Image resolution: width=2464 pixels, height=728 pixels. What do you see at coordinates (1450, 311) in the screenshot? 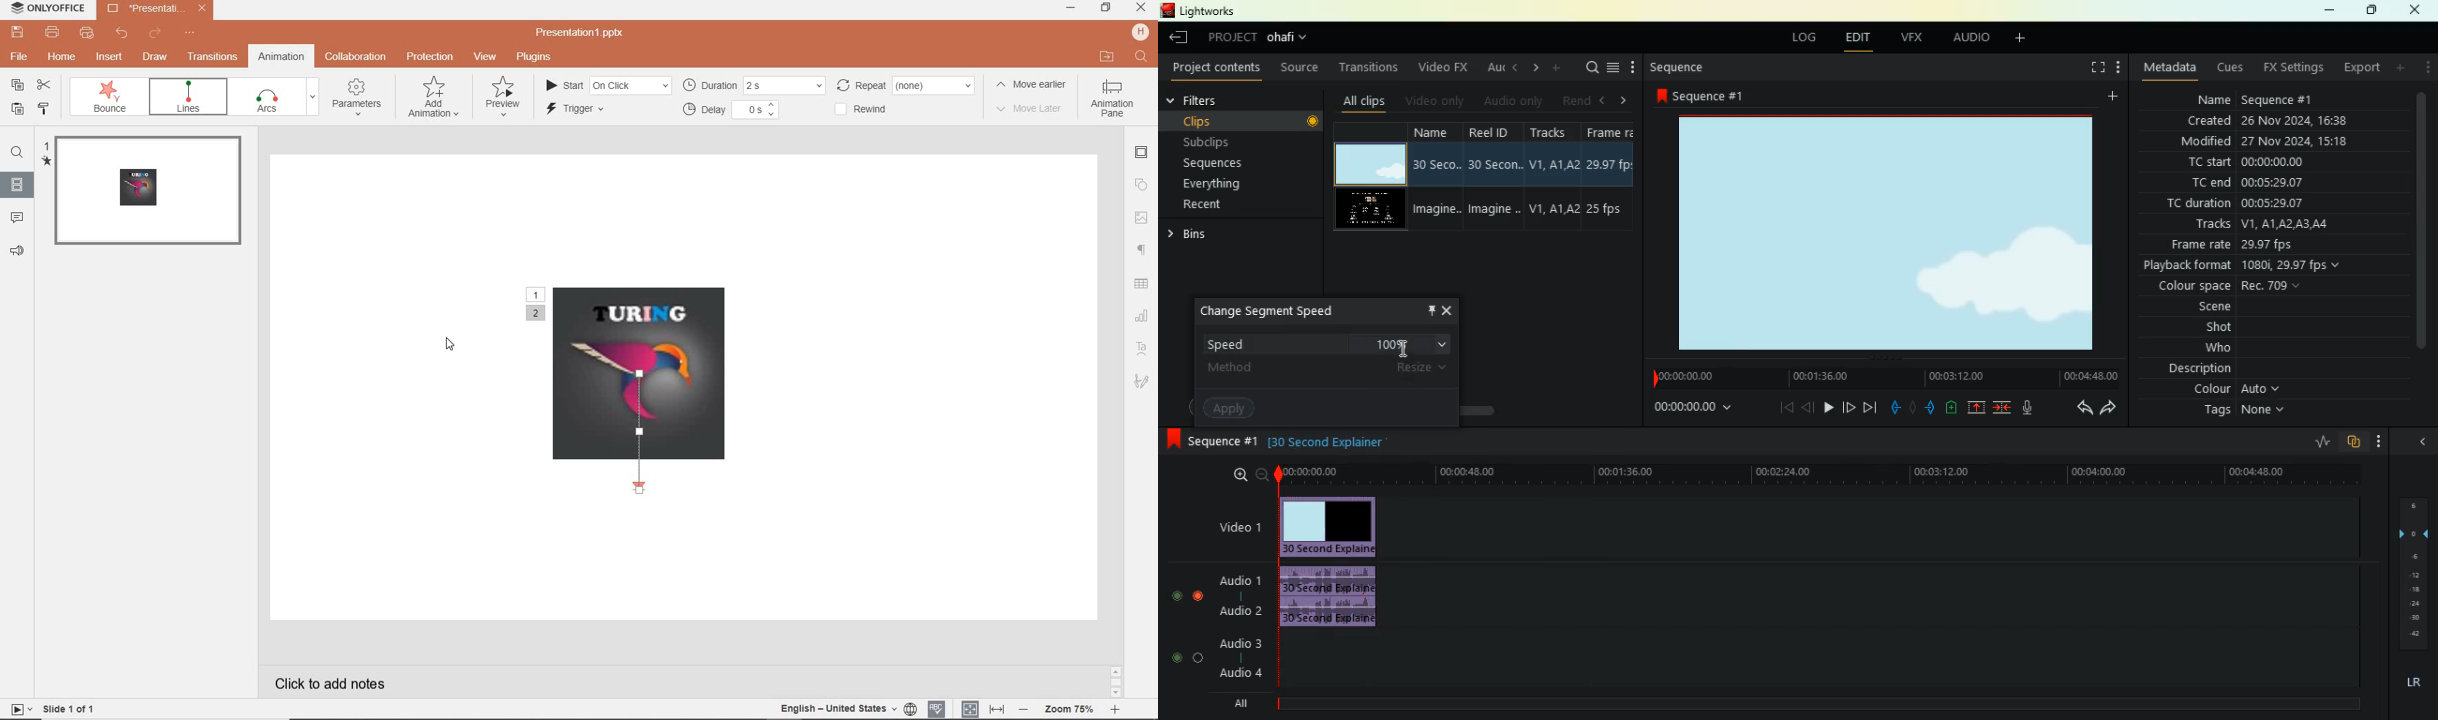
I see `close` at bounding box center [1450, 311].